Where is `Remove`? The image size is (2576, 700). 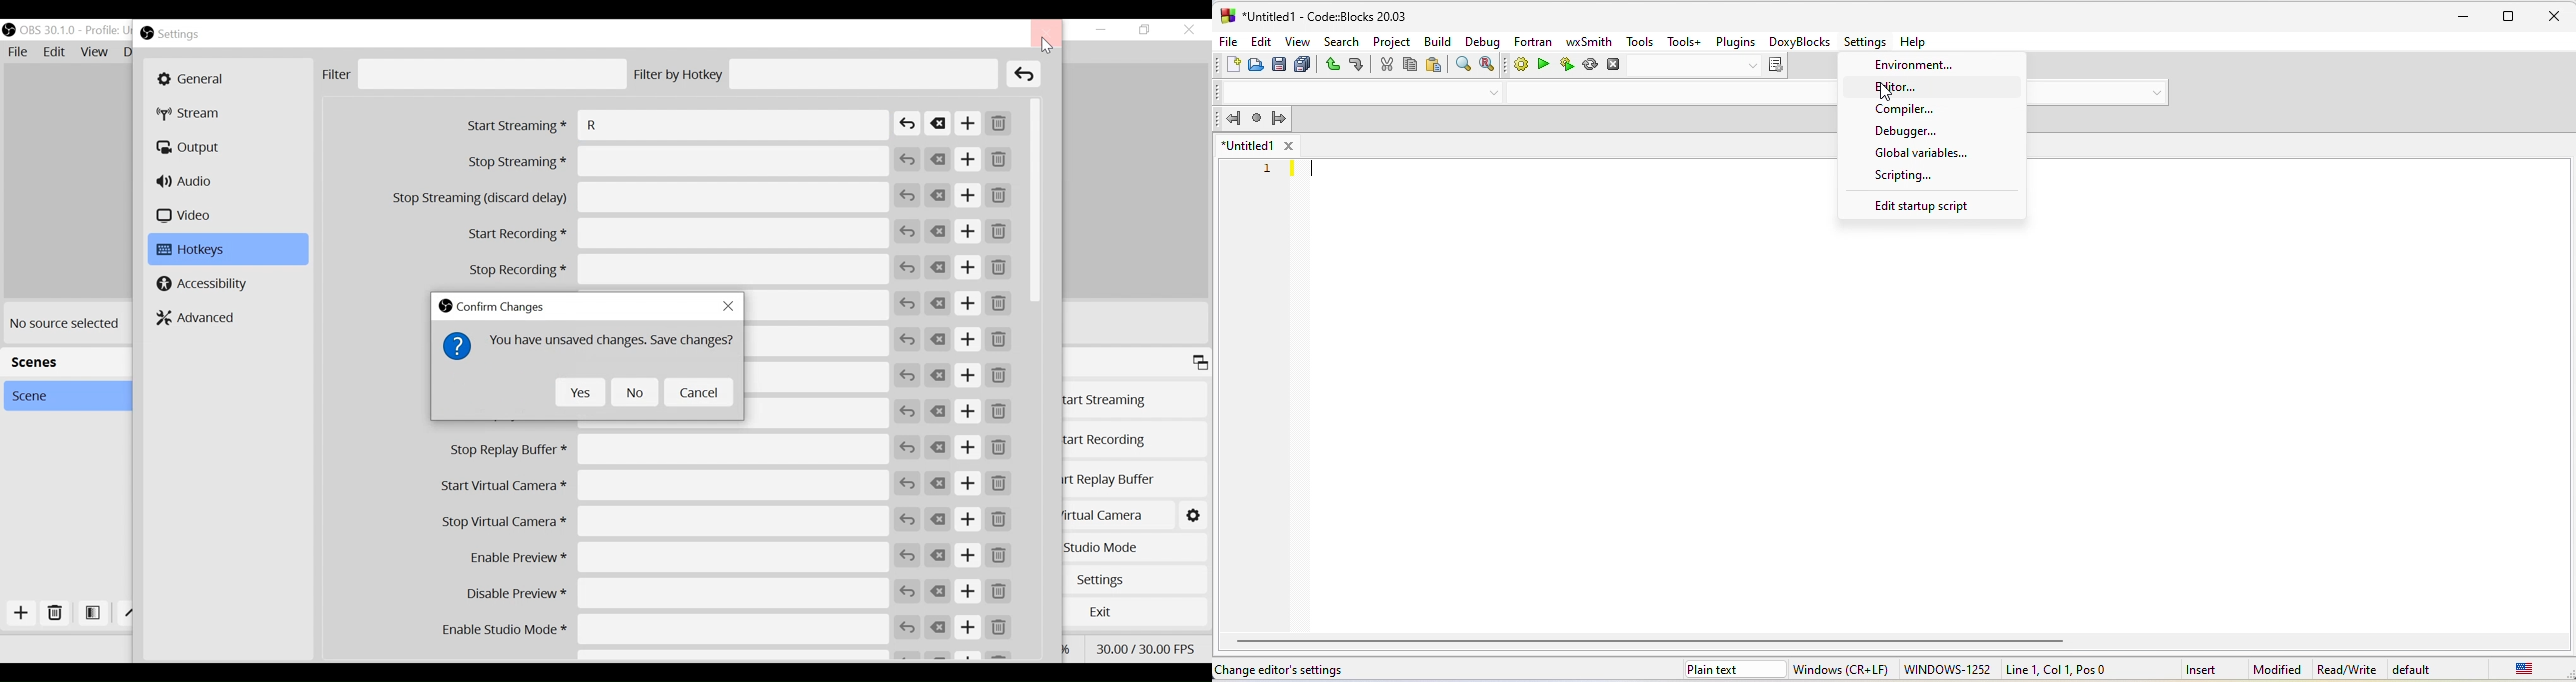 Remove is located at coordinates (1001, 520).